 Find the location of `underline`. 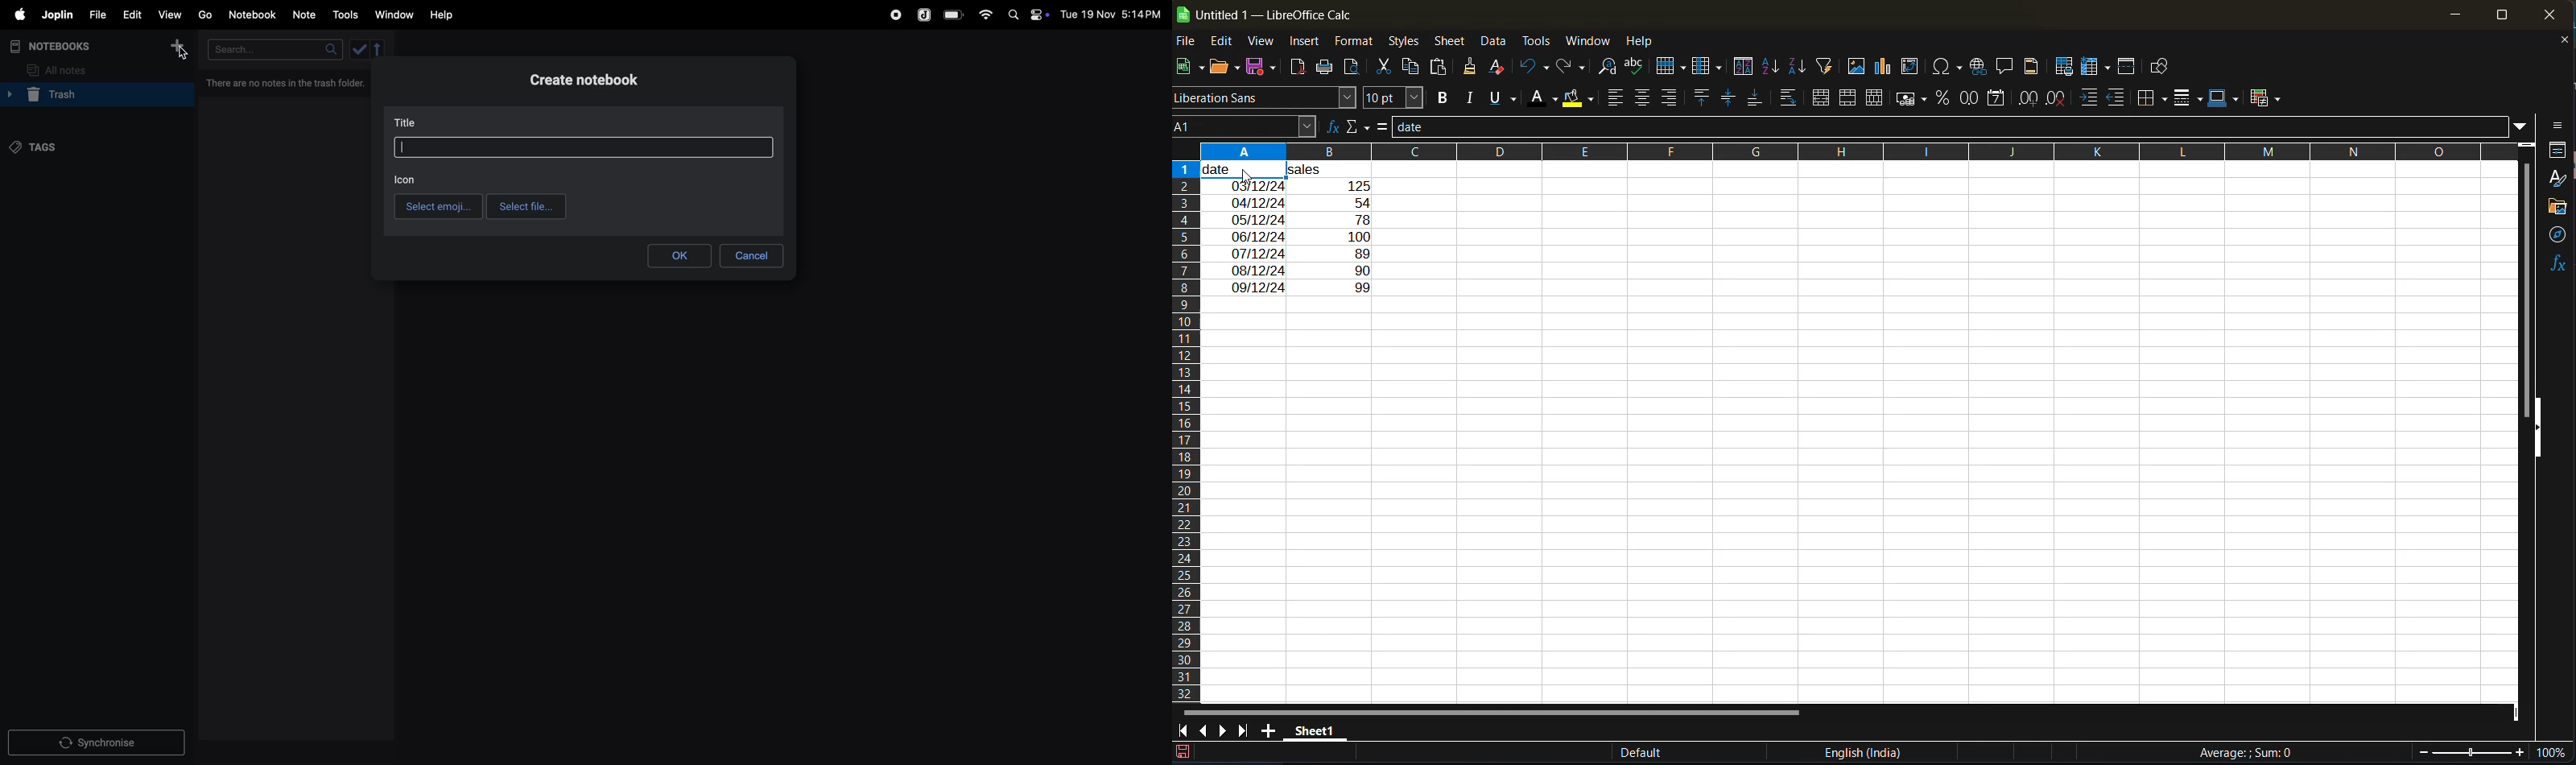

underline is located at coordinates (1504, 99).